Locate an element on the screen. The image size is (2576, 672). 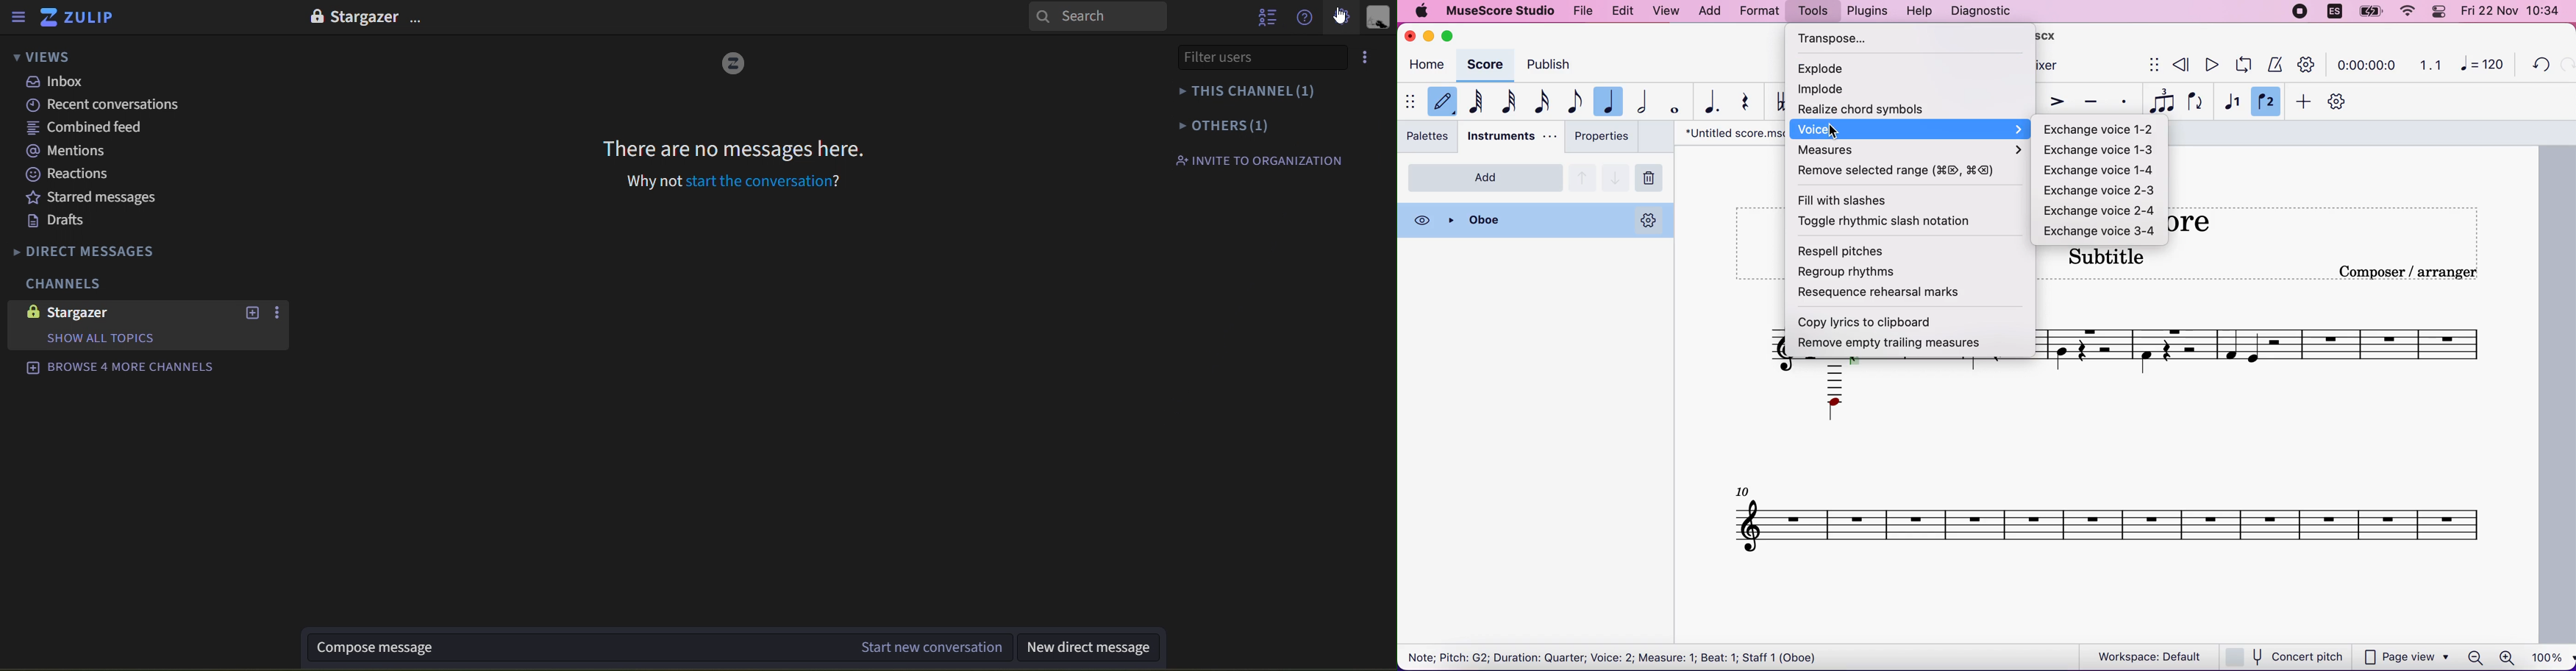
staccato is located at coordinates (2124, 101).